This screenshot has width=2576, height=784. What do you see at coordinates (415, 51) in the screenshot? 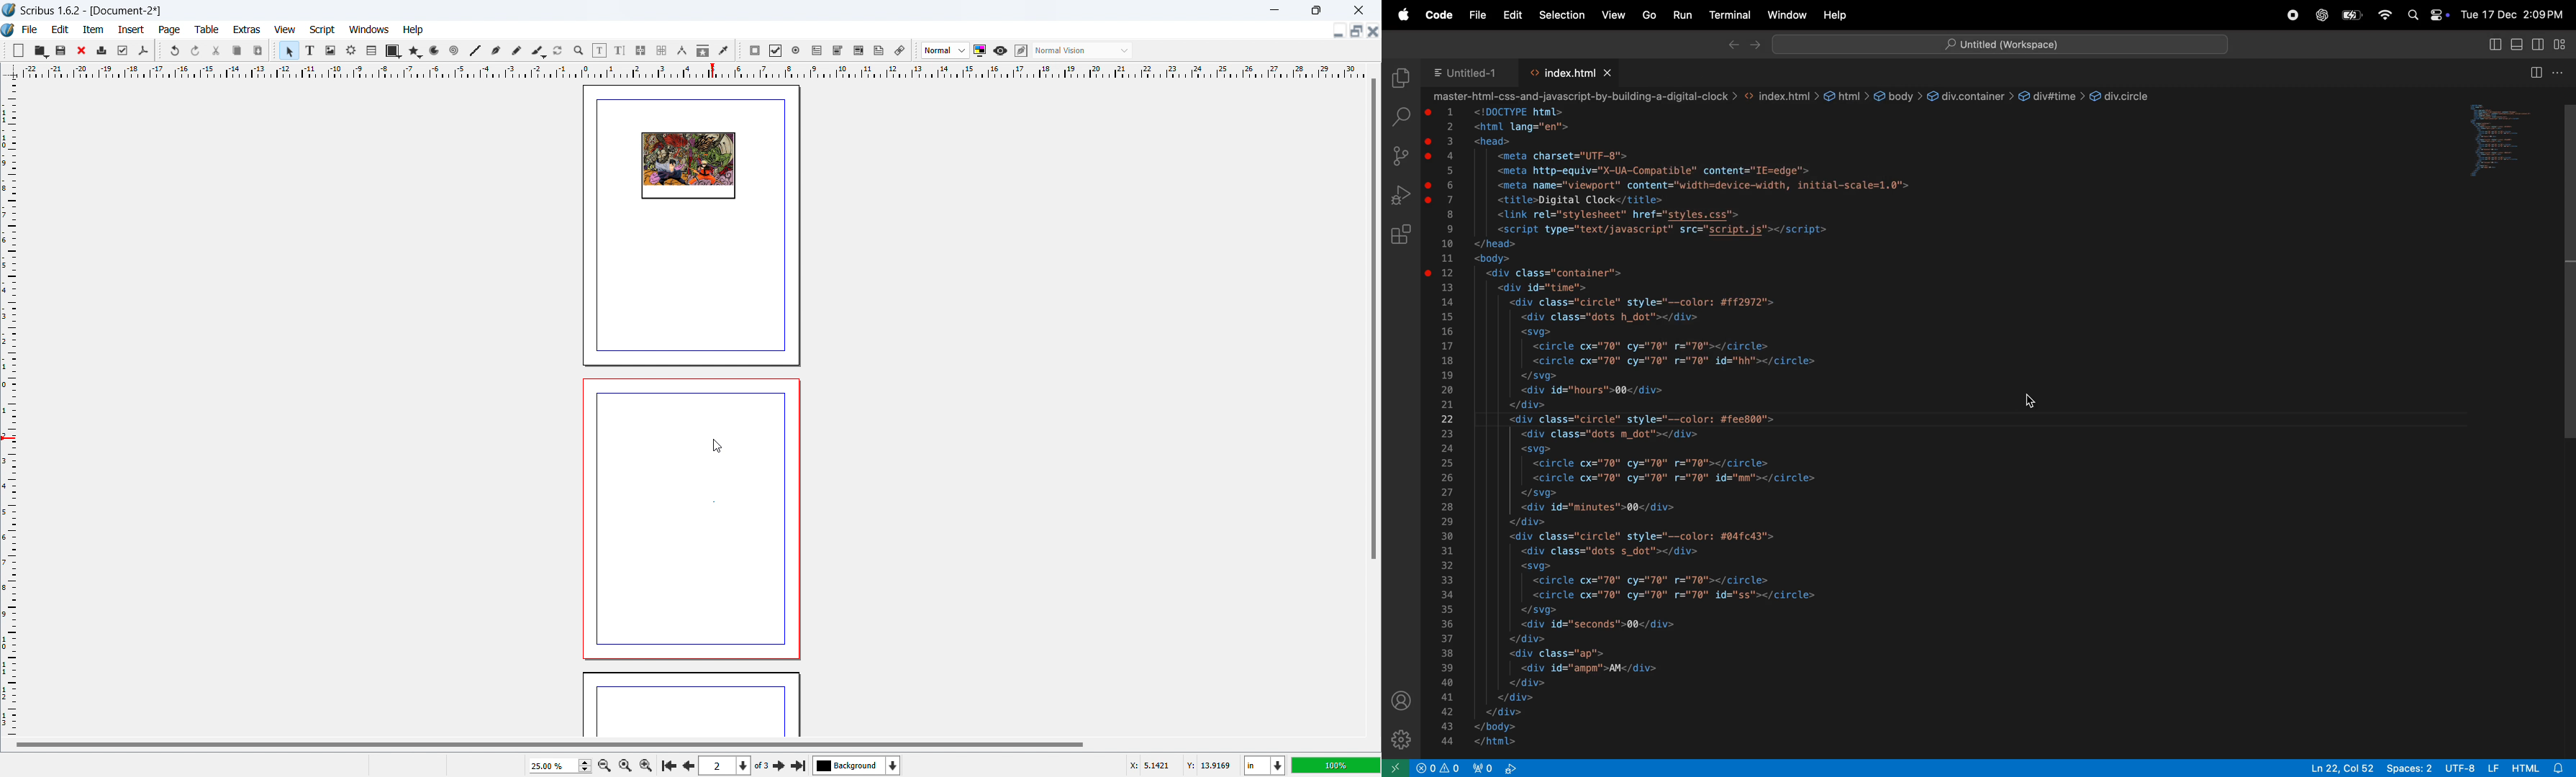
I see `polygon` at bounding box center [415, 51].